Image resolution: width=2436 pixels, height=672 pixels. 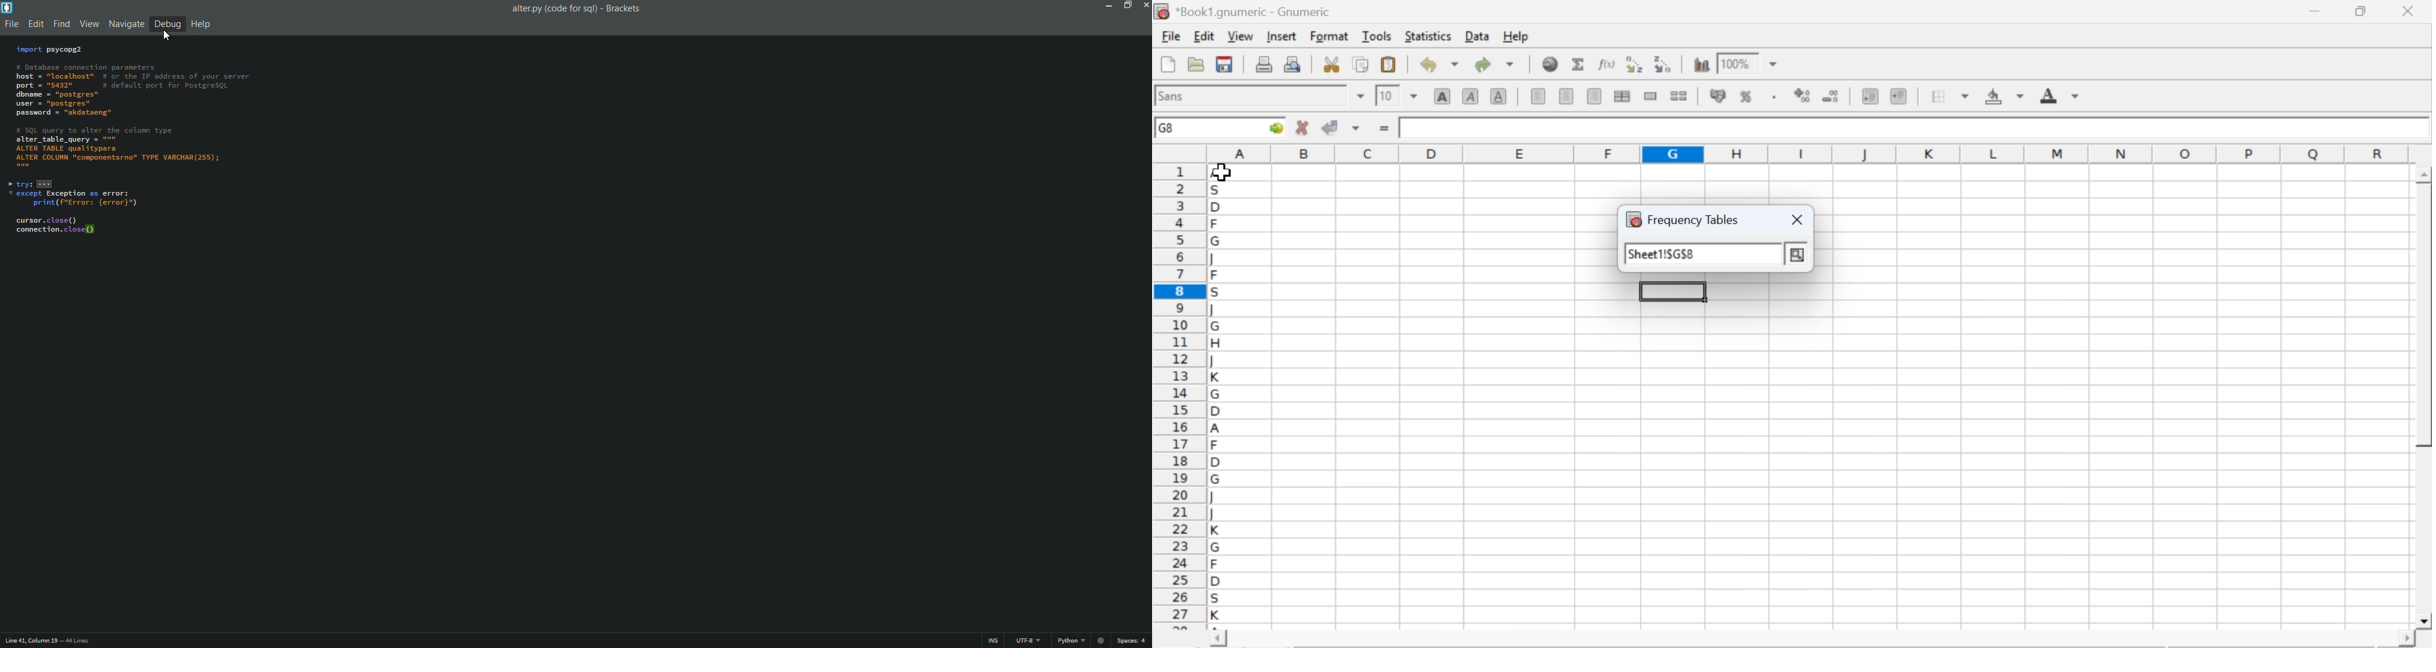 What do you see at coordinates (1390, 65) in the screenshot?
I see `paste` at bounding box center [1390, 65].